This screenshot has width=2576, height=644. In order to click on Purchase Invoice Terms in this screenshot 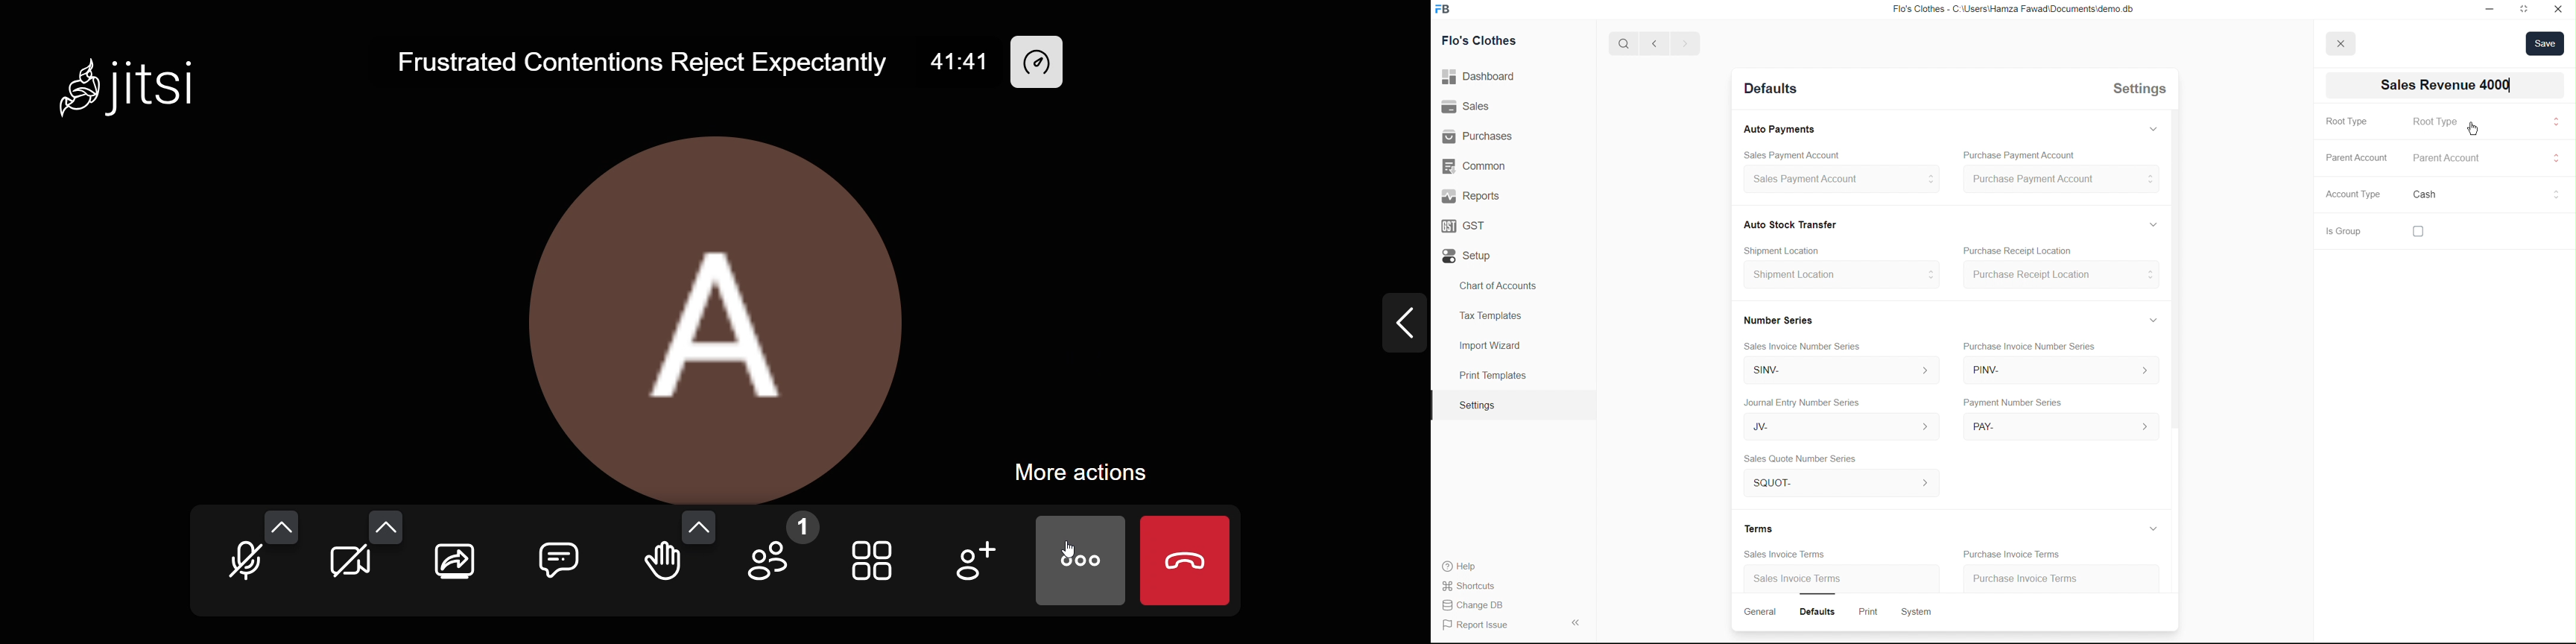, I will do `click(2009, 553)`.